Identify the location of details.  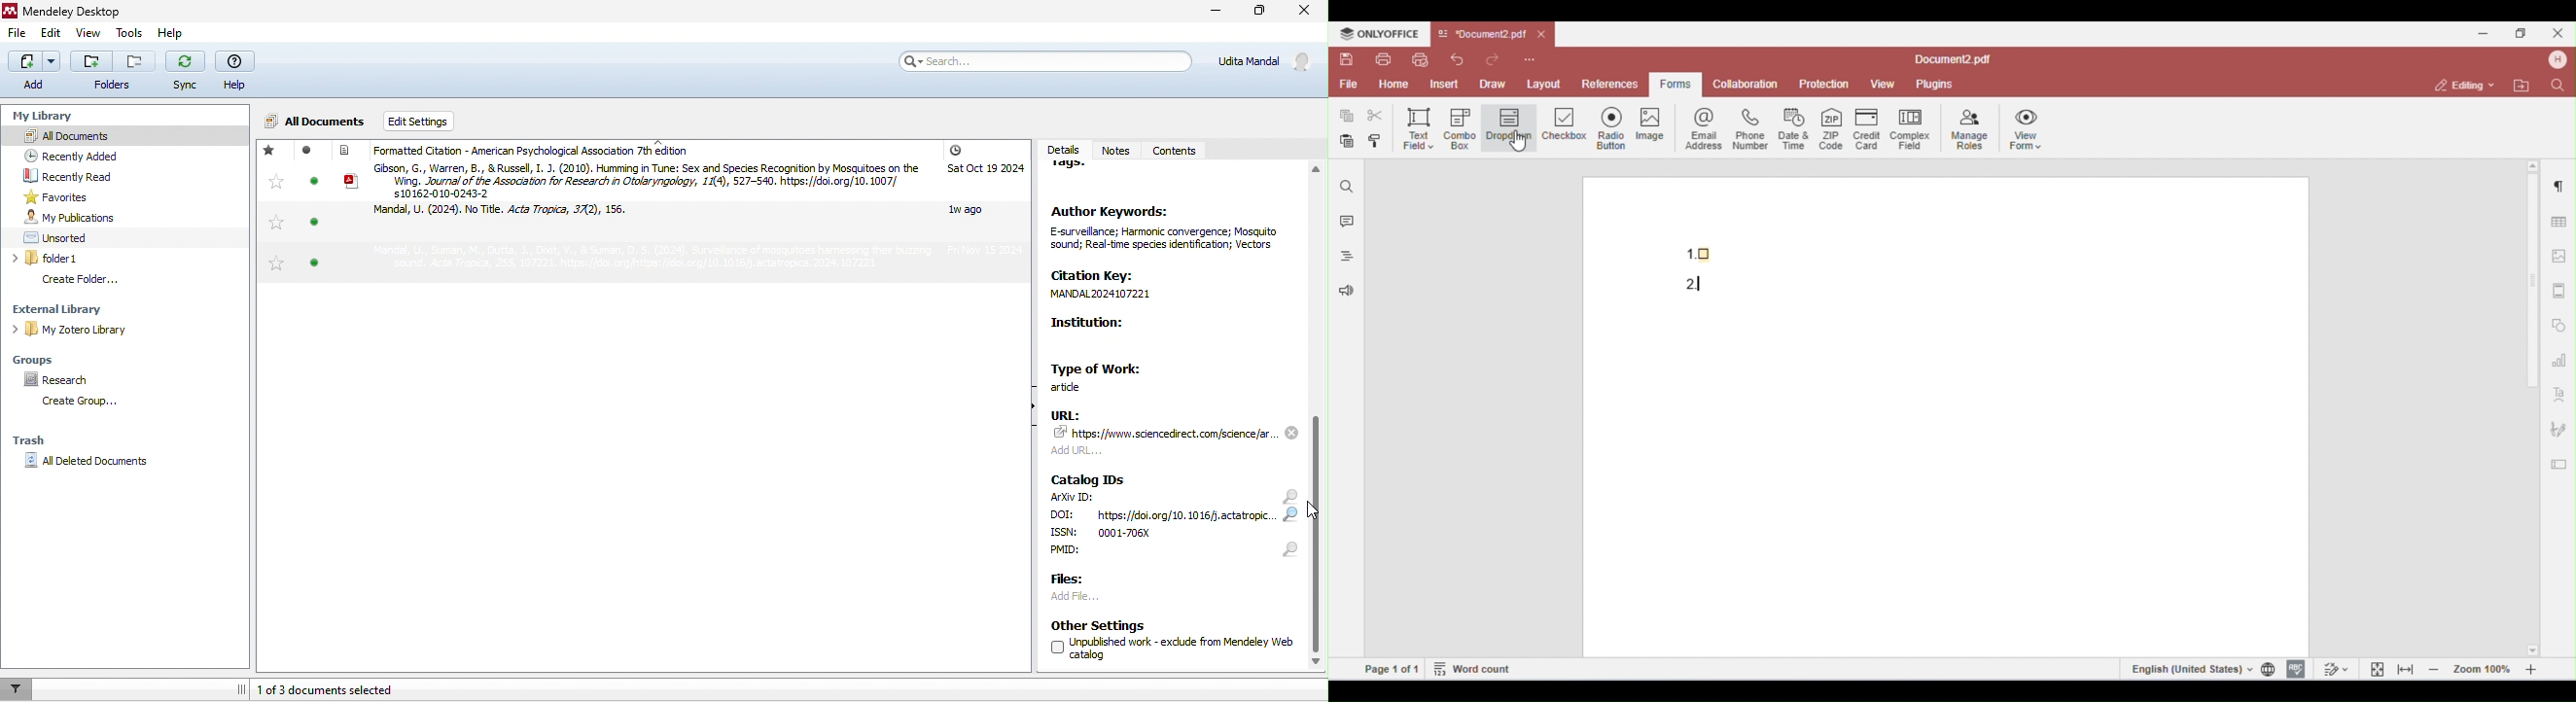
(1061, 145).